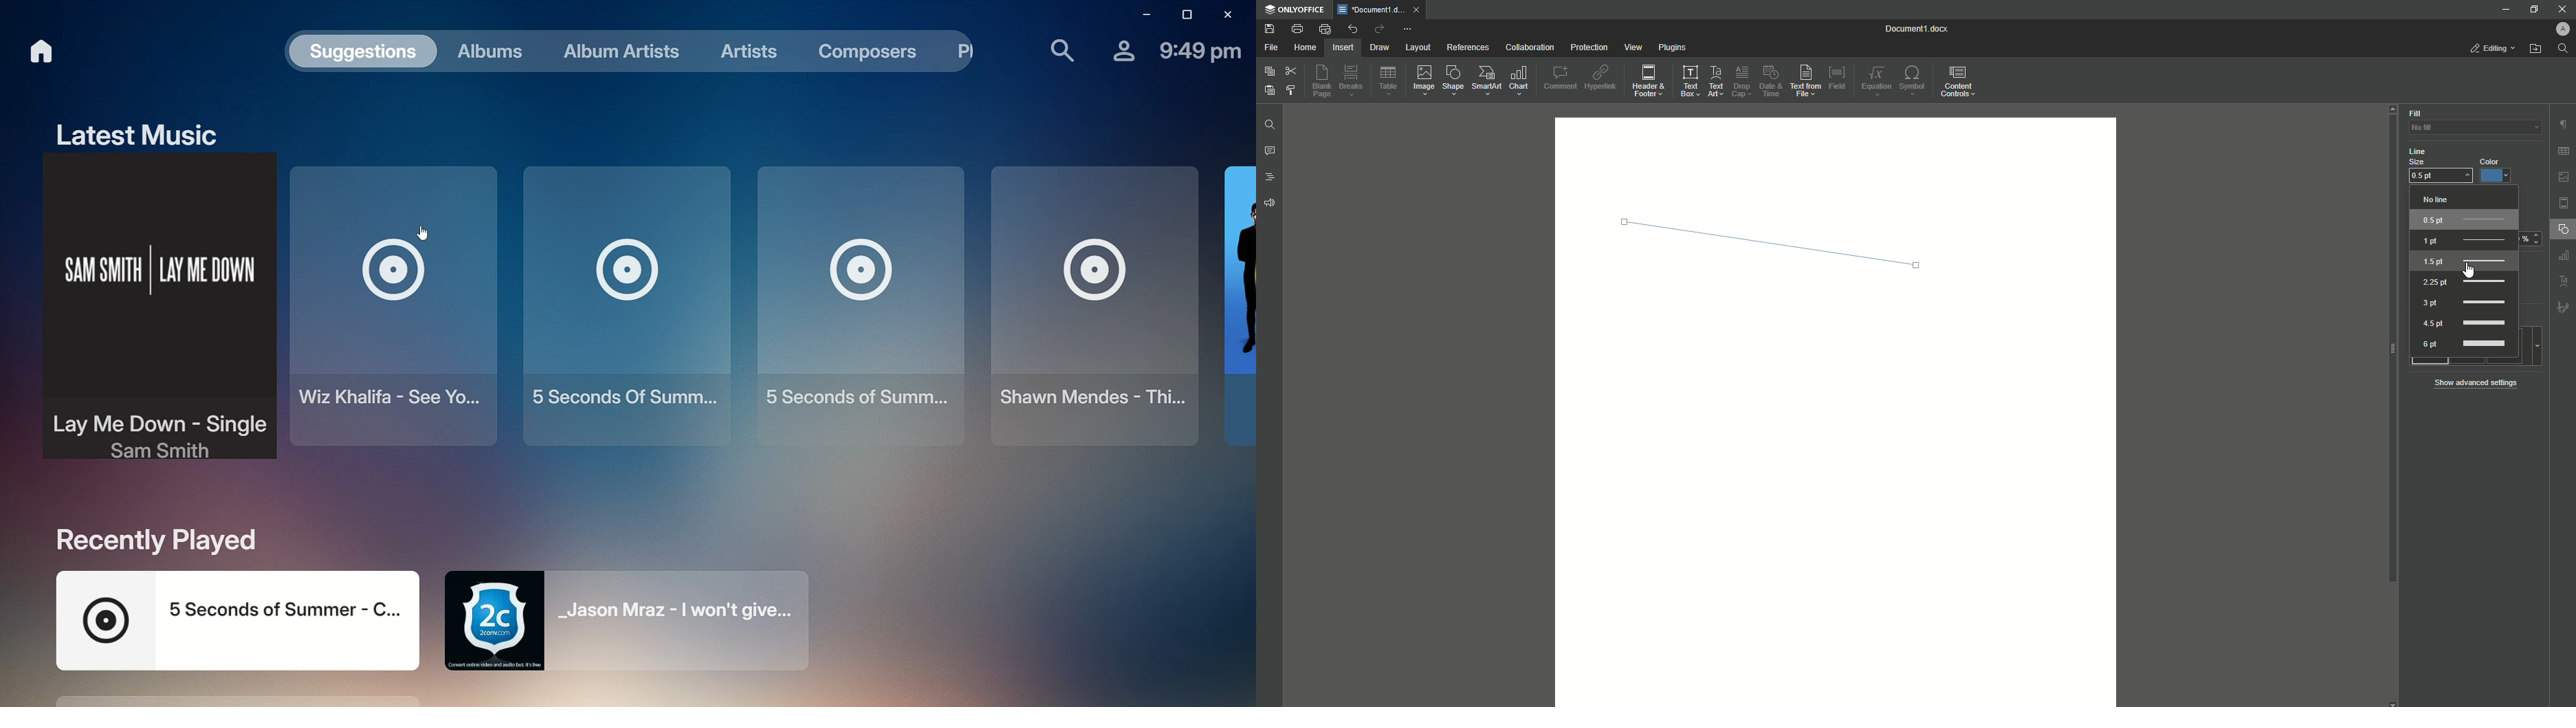  What do you see at coordinates (2464, 303) in the screenshot?
I see `3 pt` at bounding box center [2464, 303].